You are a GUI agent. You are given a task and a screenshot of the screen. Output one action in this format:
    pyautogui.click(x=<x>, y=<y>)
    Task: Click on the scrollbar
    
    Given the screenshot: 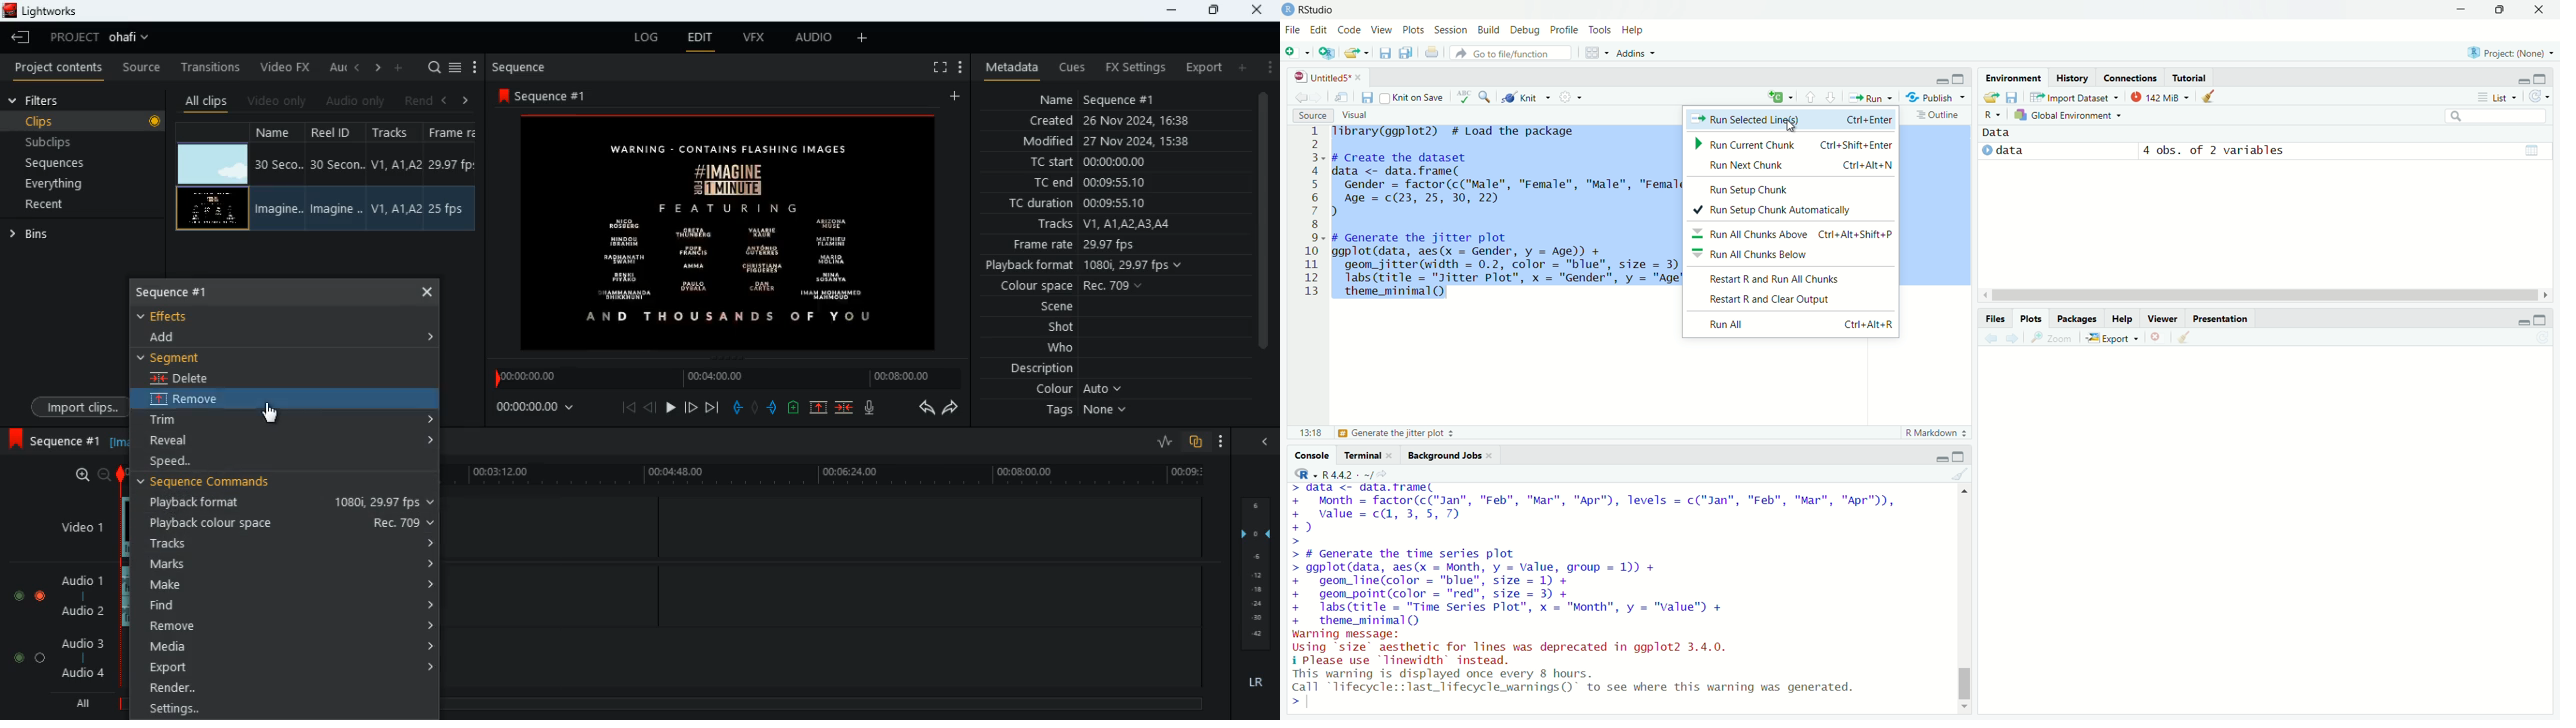 What is the action you would take?
    pyautogui.click(x=2266, y=297)
    